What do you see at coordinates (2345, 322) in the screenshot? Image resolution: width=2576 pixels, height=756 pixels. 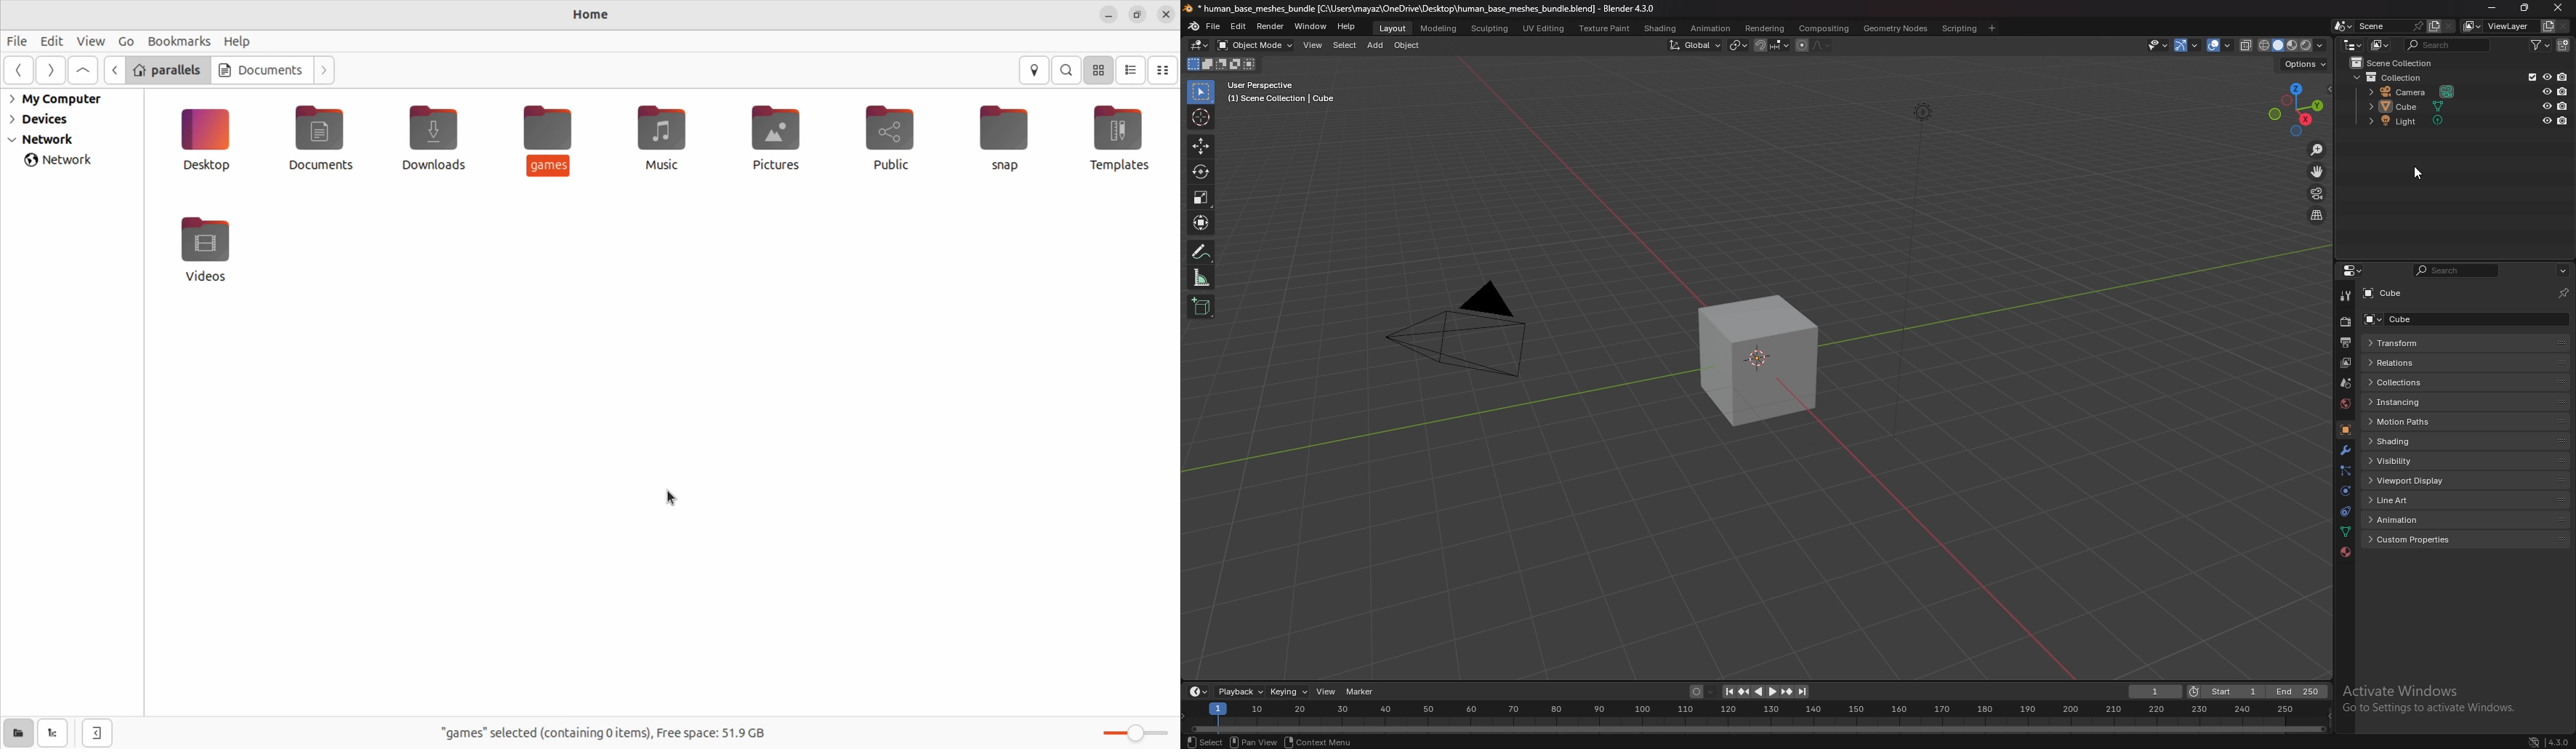 I see `render` at bounding box center [2345, 322].